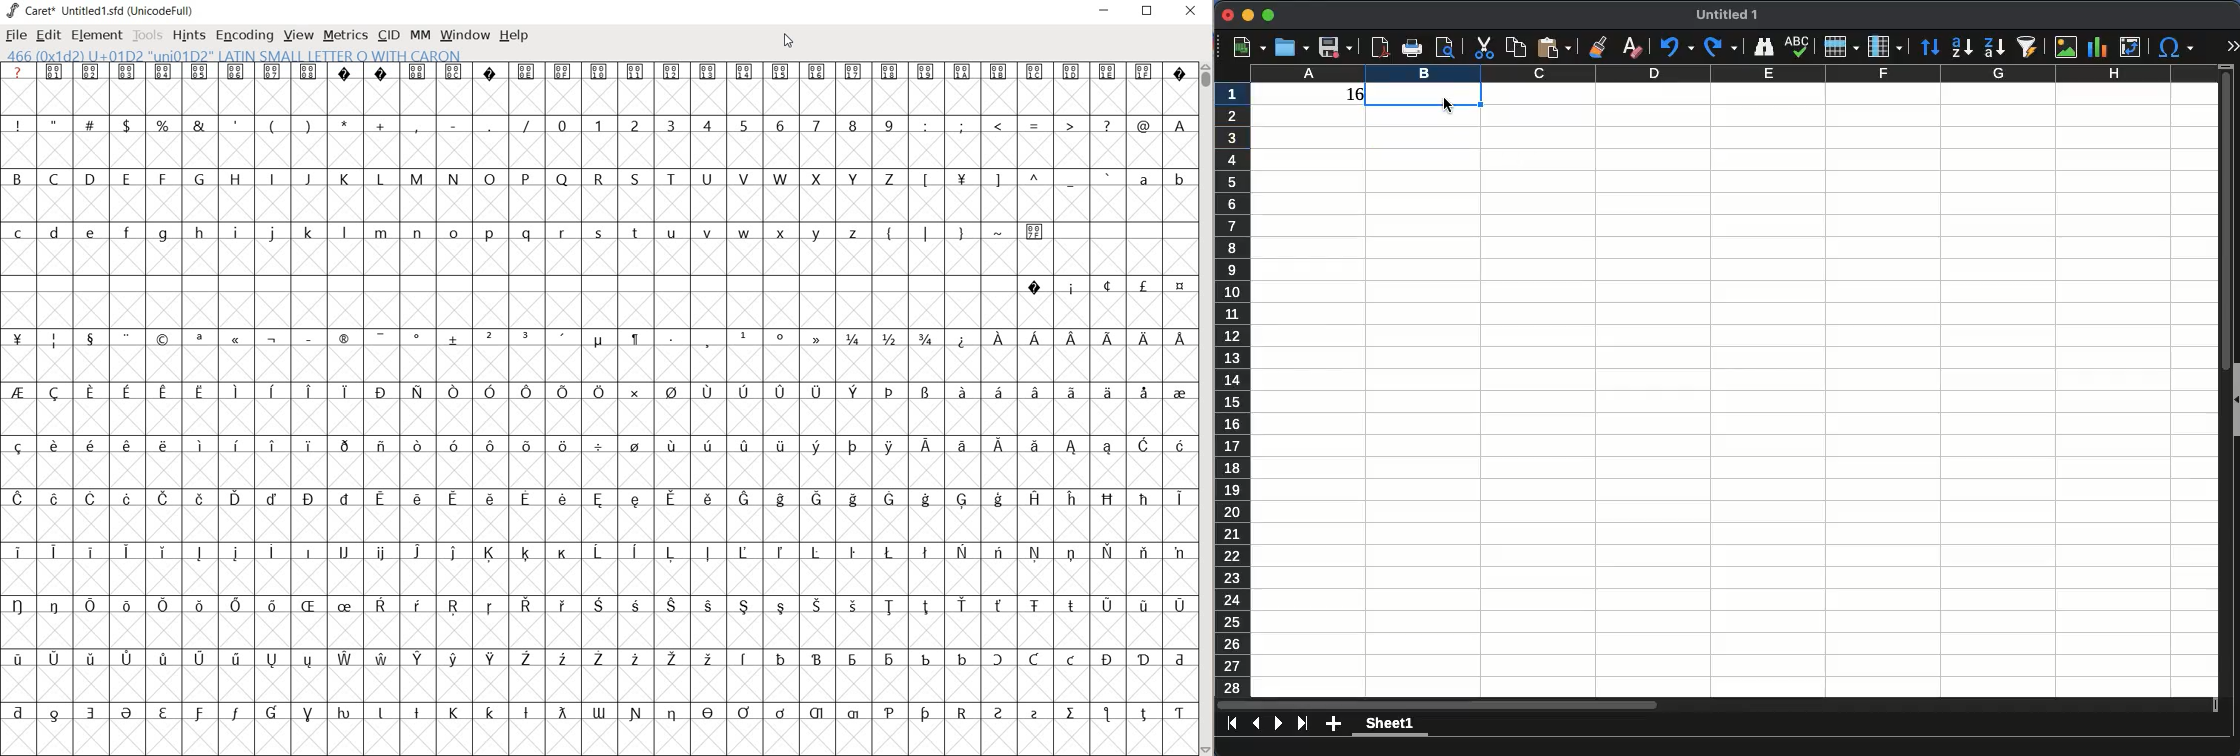  Describe the element at coordinates (1249, 15) in the screenshot. I see `minimize` at that location.